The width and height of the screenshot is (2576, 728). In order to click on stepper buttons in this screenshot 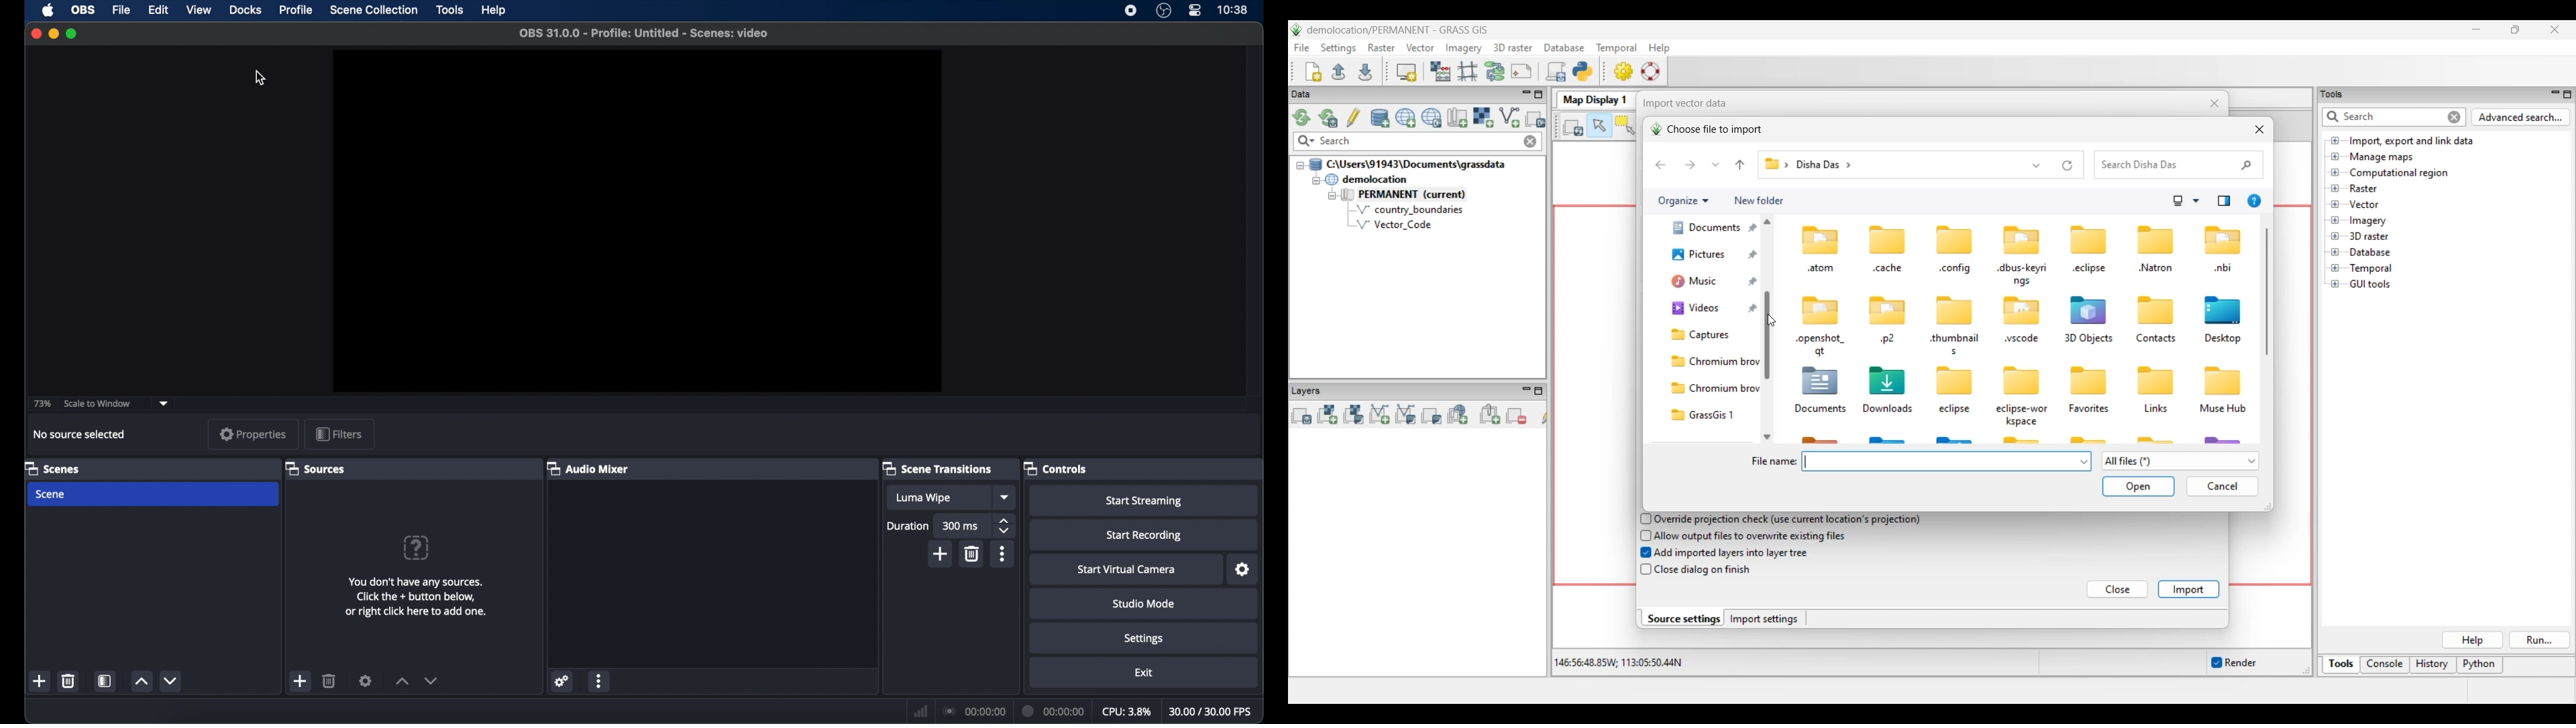, I will do `click(1006, 526)`.